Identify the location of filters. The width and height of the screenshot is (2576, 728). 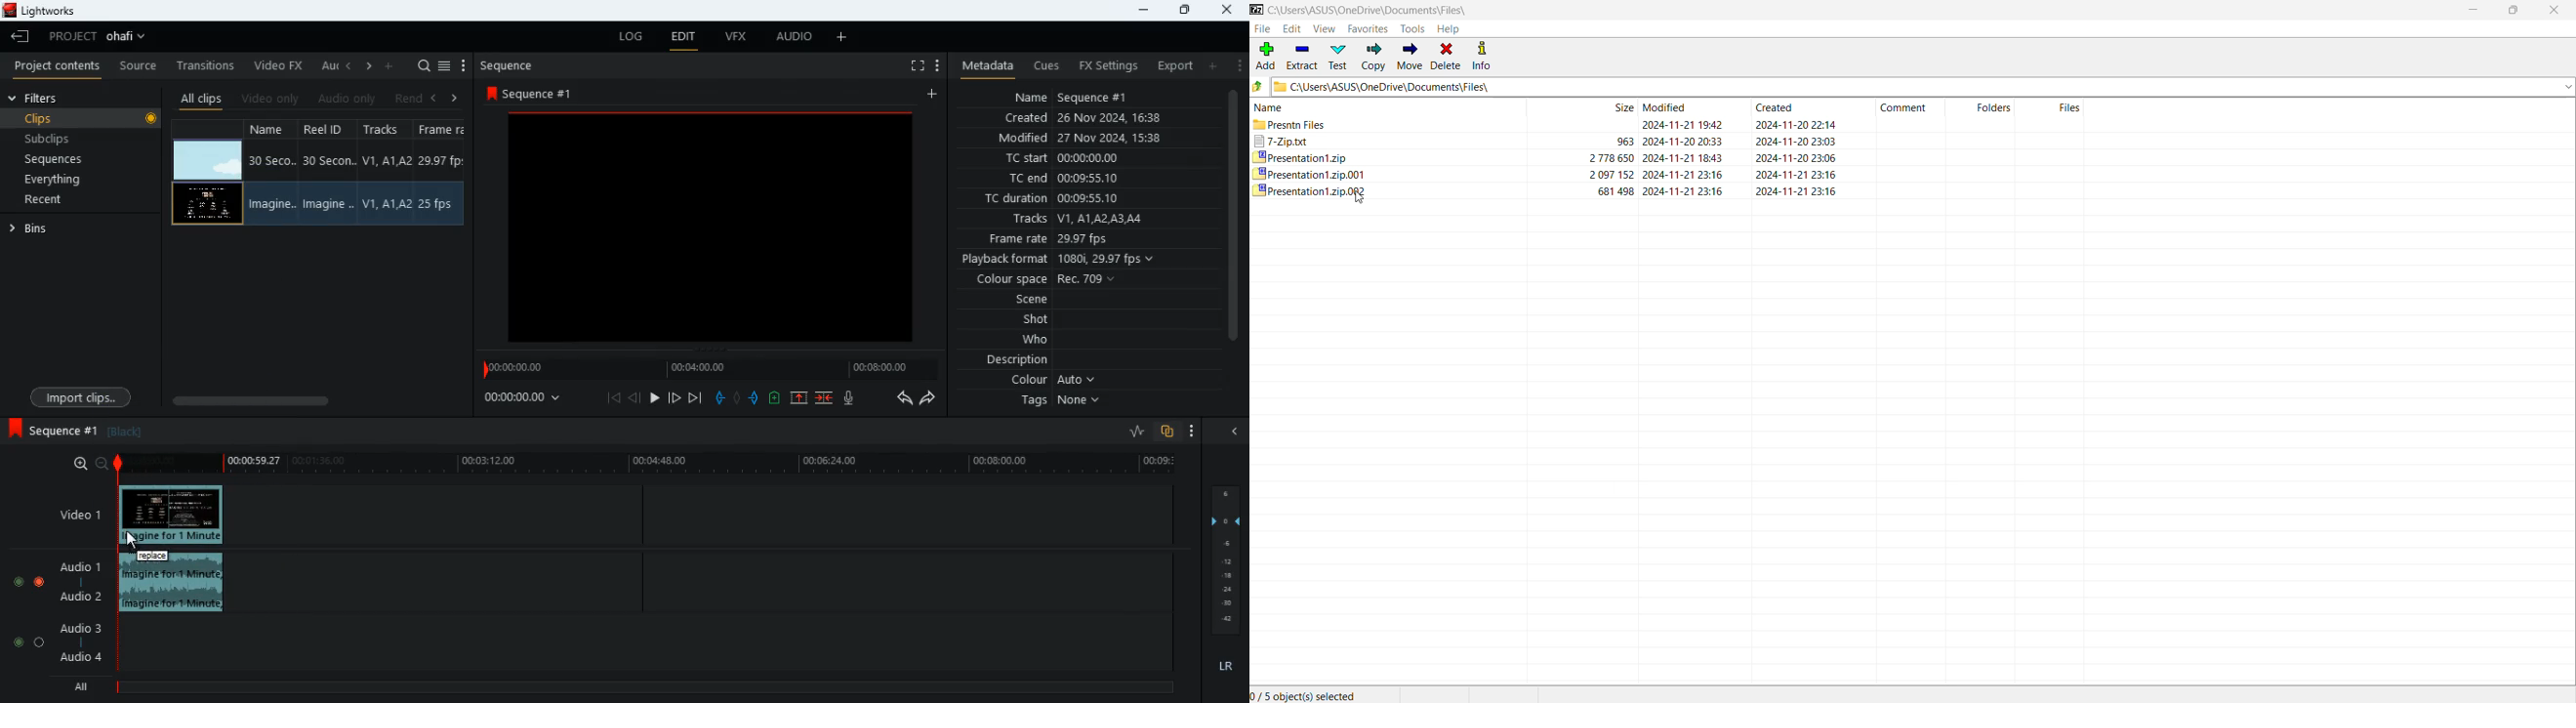
(50, 97).